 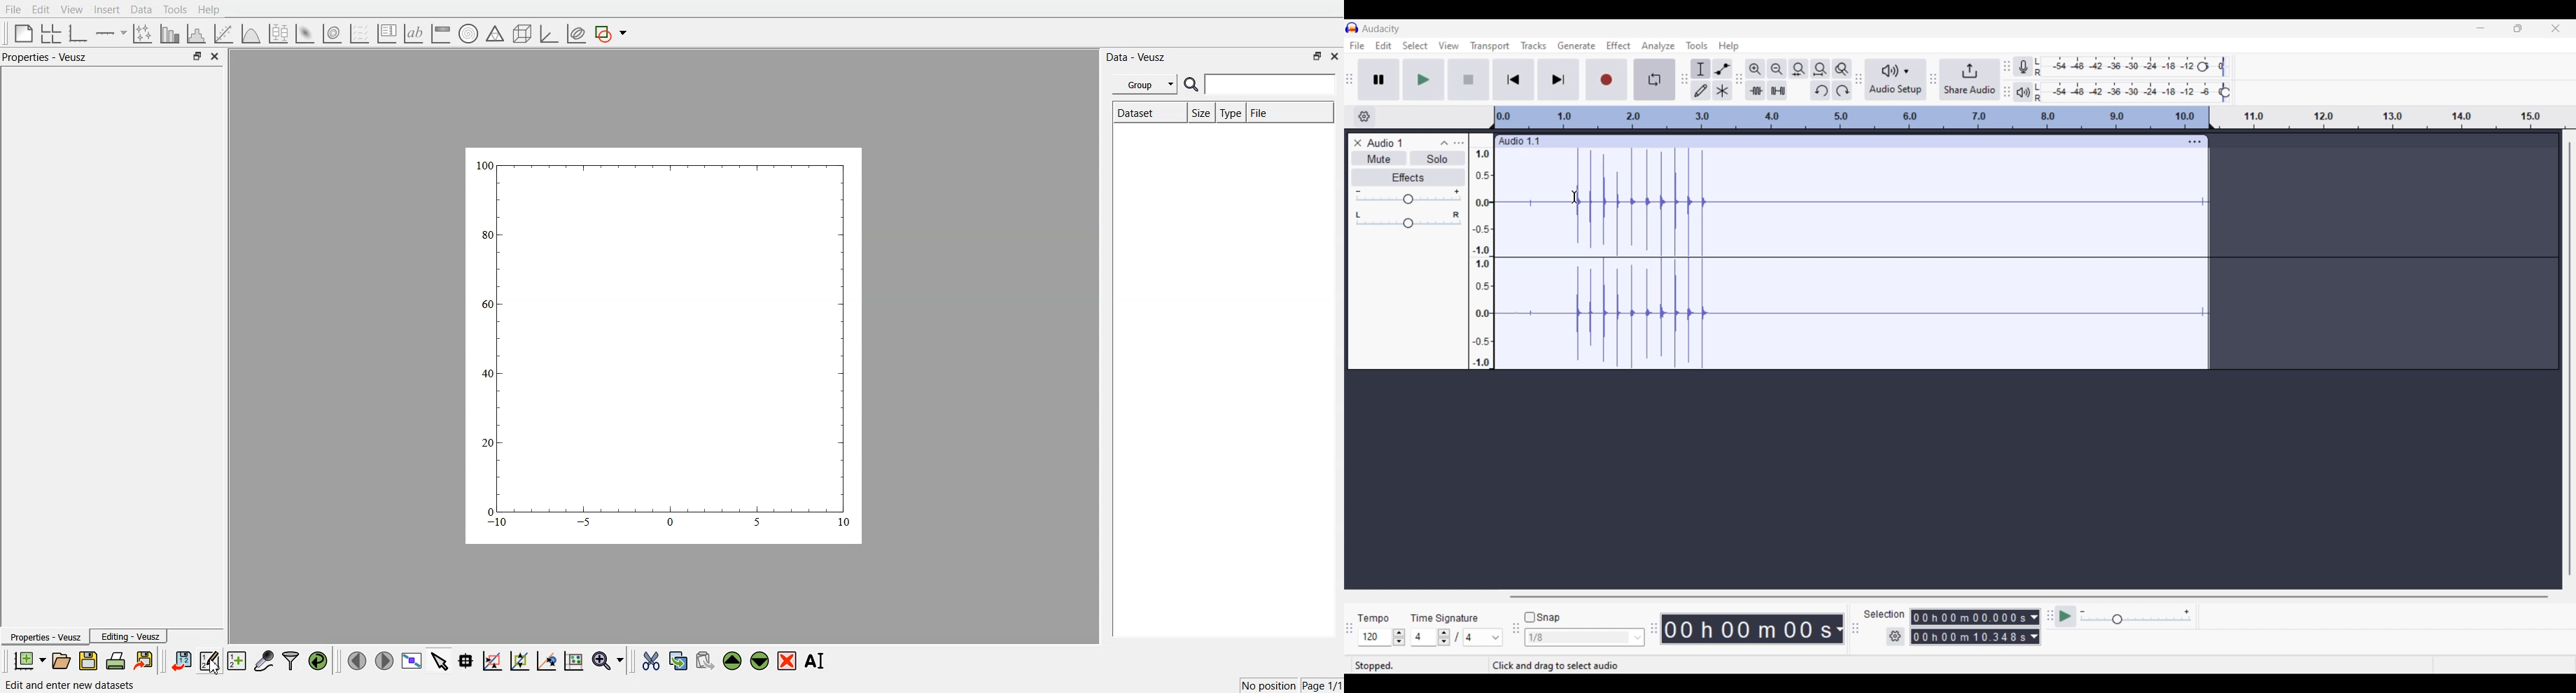 I want to click on Zoom out, so click(x=1776, y=68).